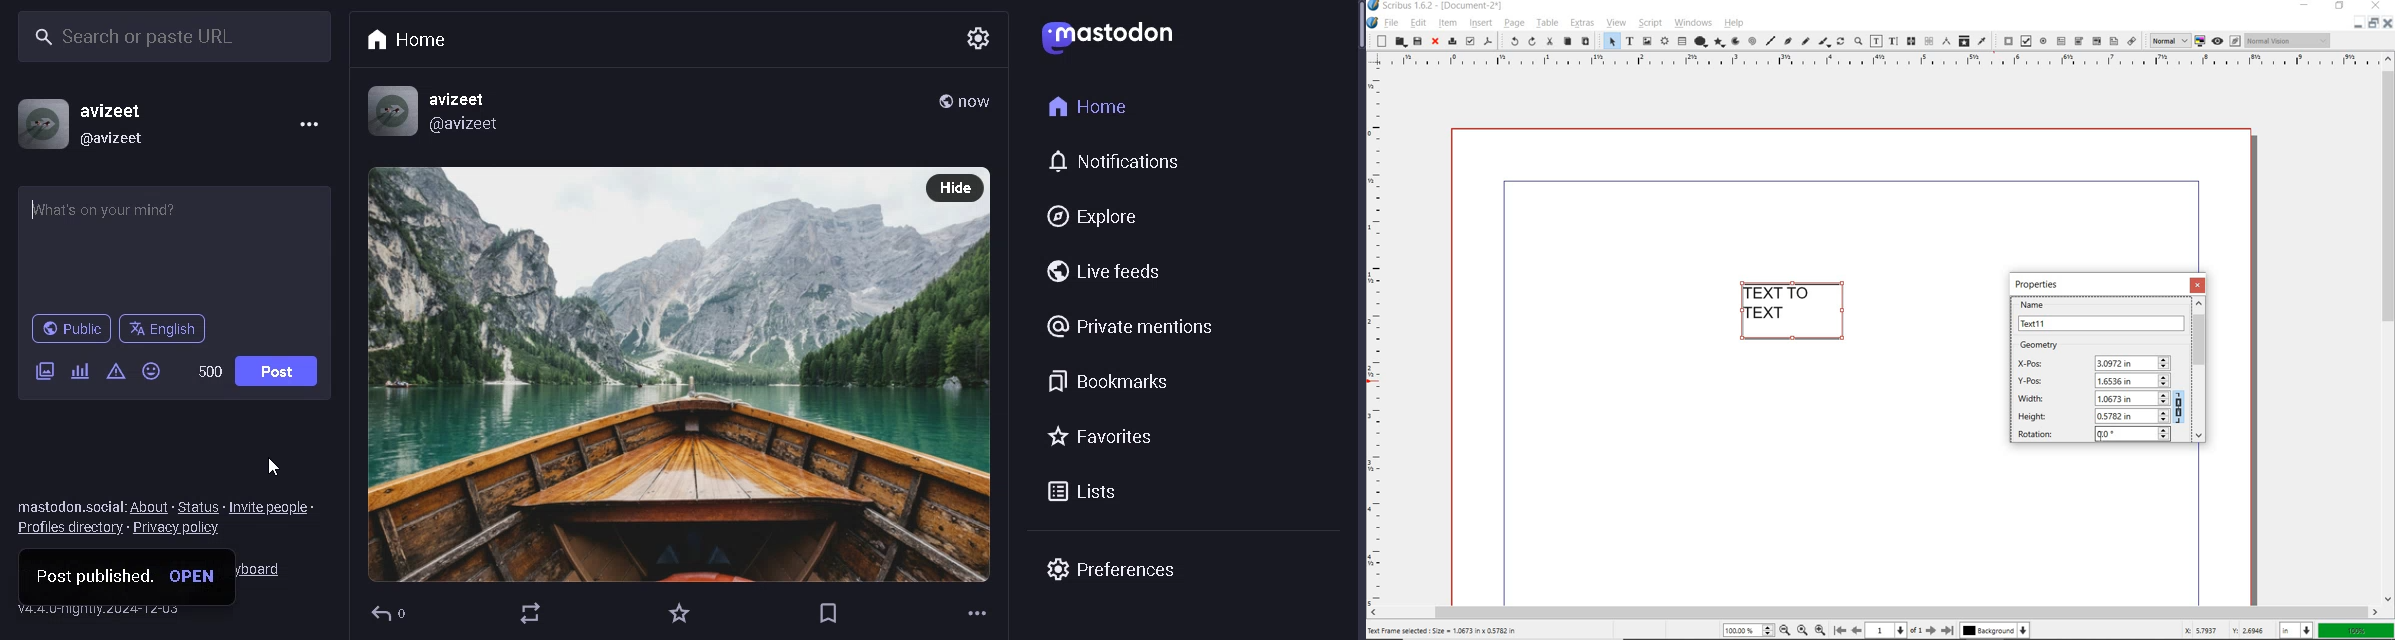  What do you see at coordinates (1770, 42) in the screenshot?
I see `line` at bounding box center [1770, 42].